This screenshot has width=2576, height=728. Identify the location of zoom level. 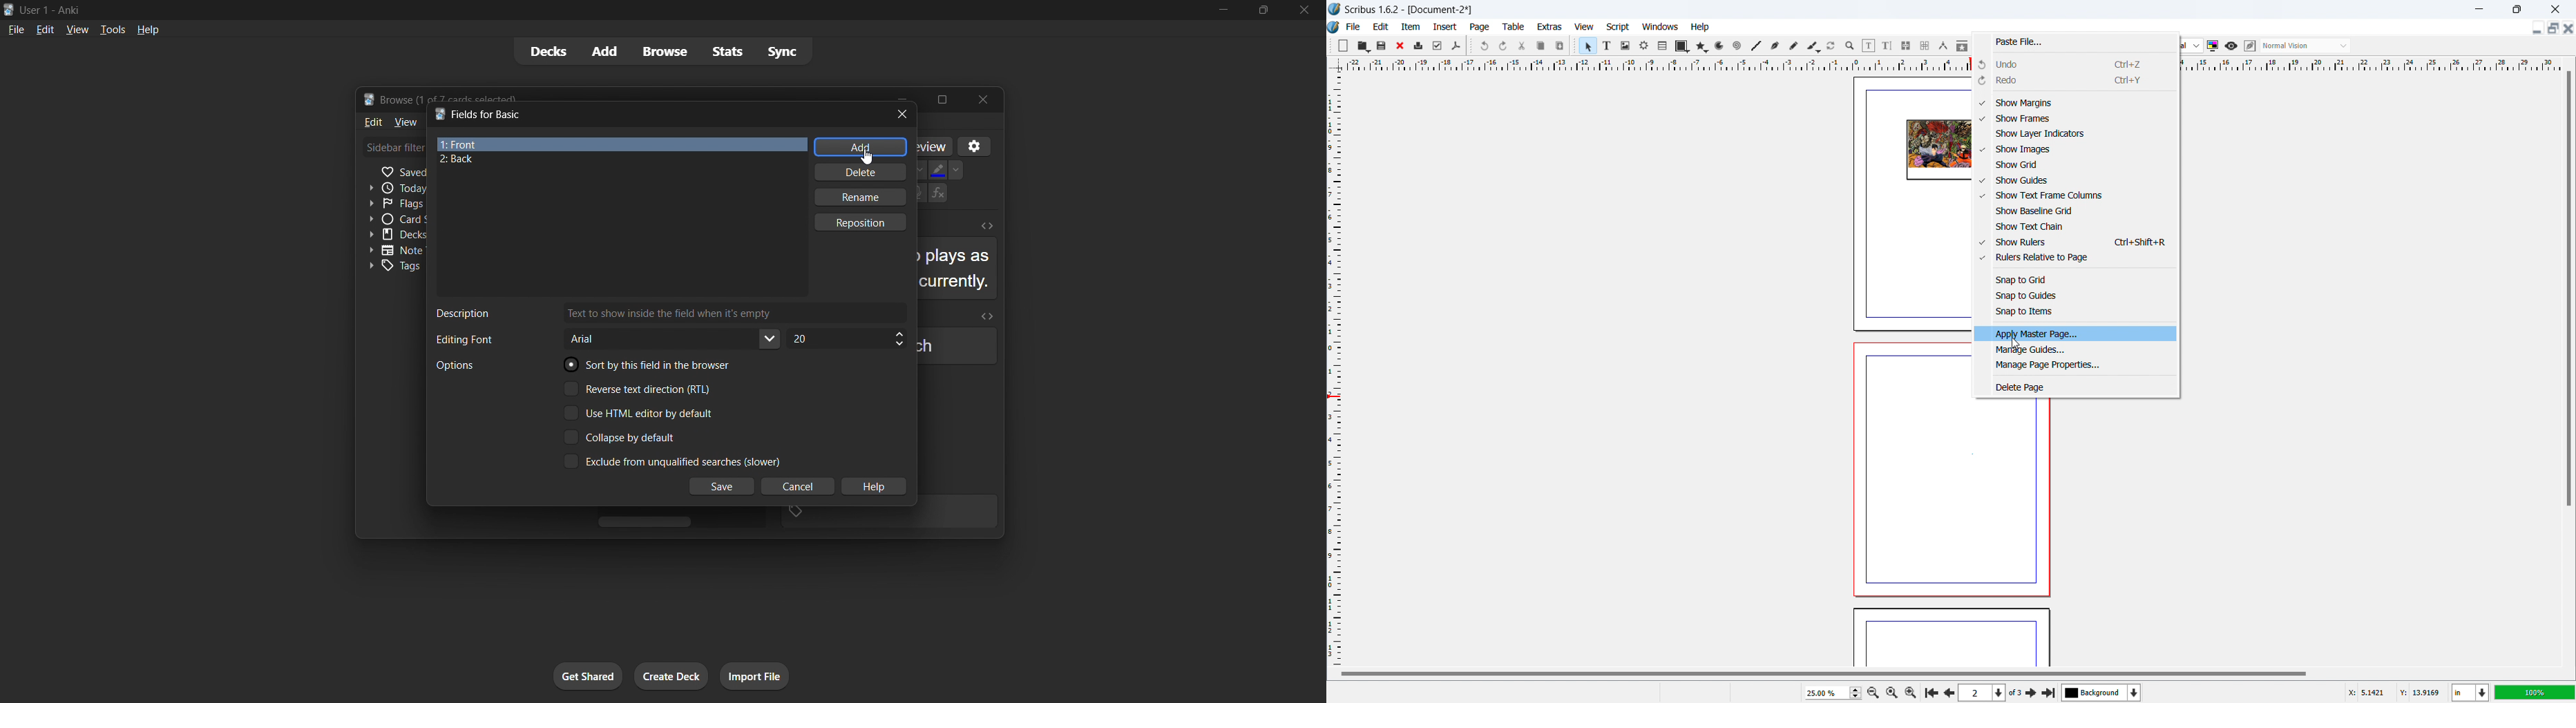
(1833, 693).